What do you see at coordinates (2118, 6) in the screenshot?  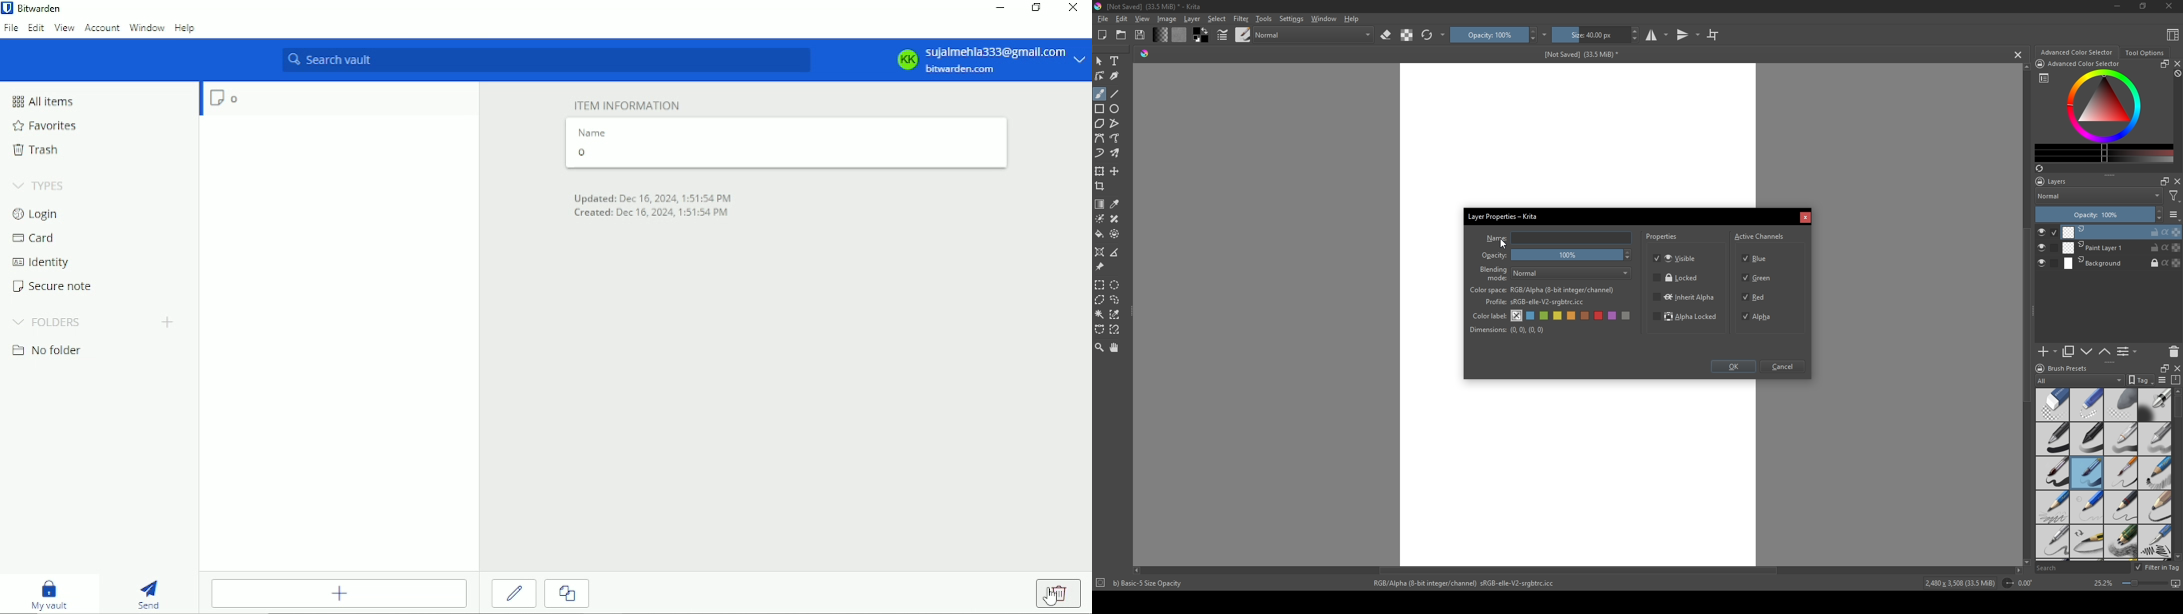 I see `minimize` at bounding box center [2118, 6].